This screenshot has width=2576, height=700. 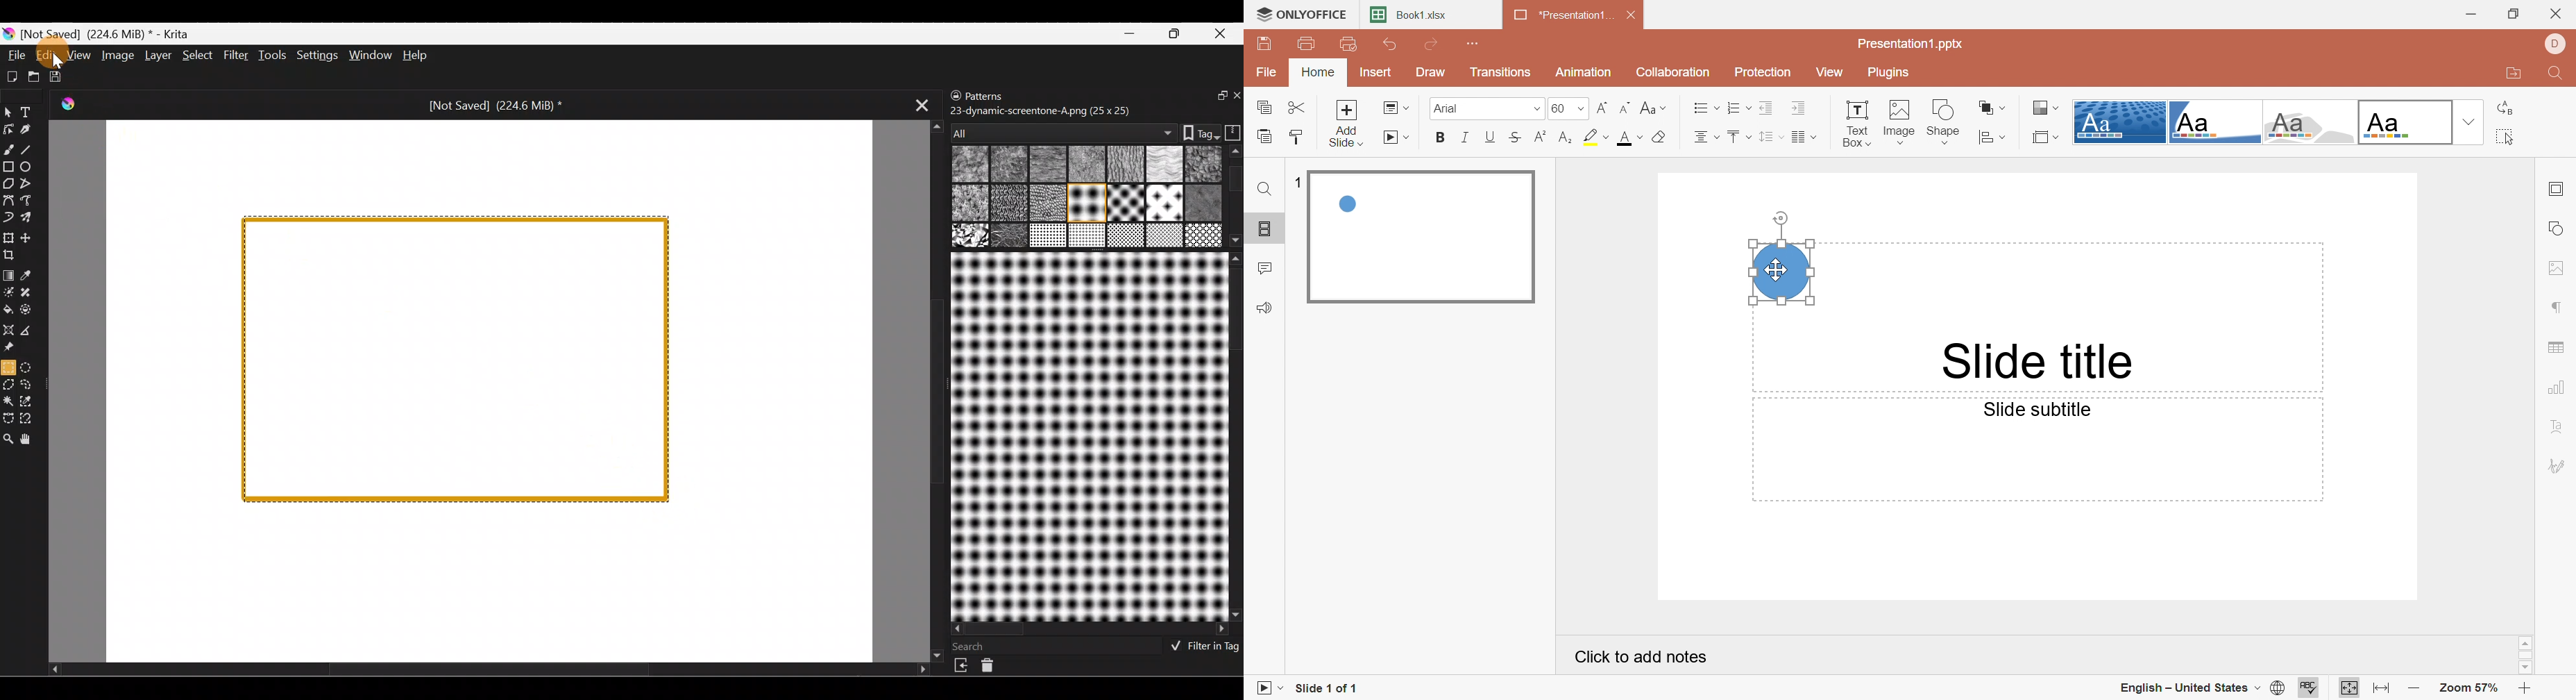 What do you see at coordinates (1326, 690) in the screenshot?
I see `Slide 1 of 1` at bounding box center [1326, 690].